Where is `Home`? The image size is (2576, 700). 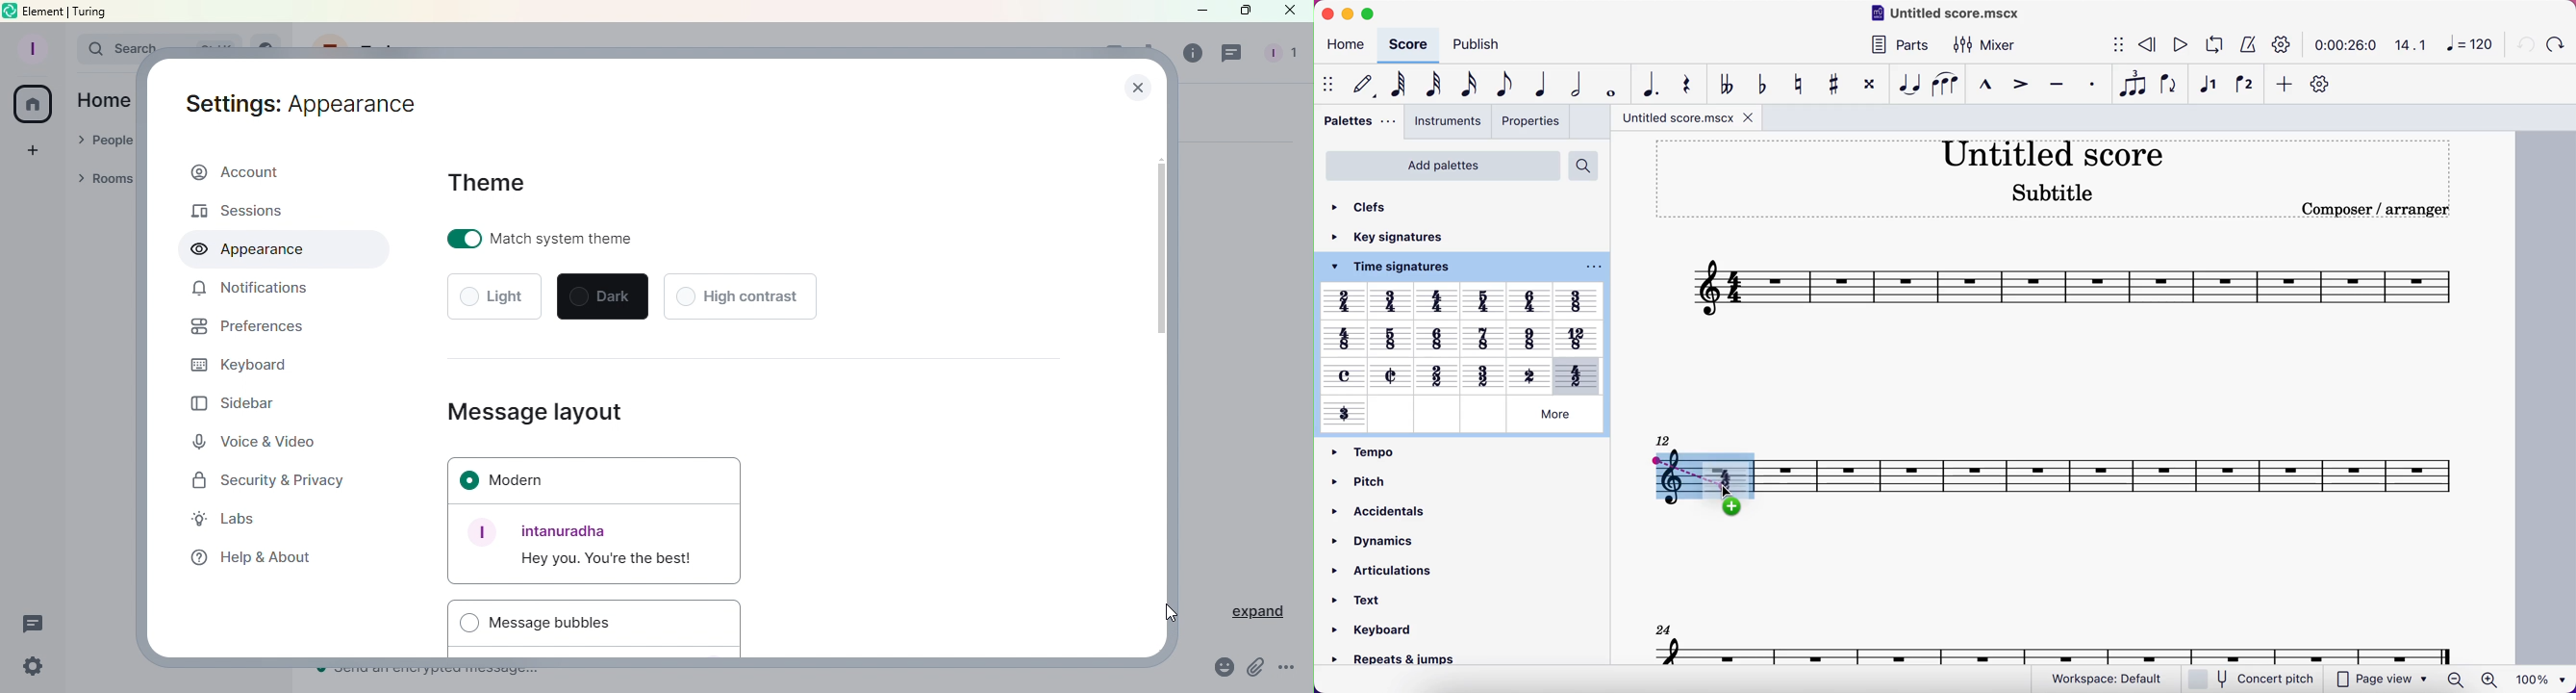 Home is located at coordinates (34, 106).